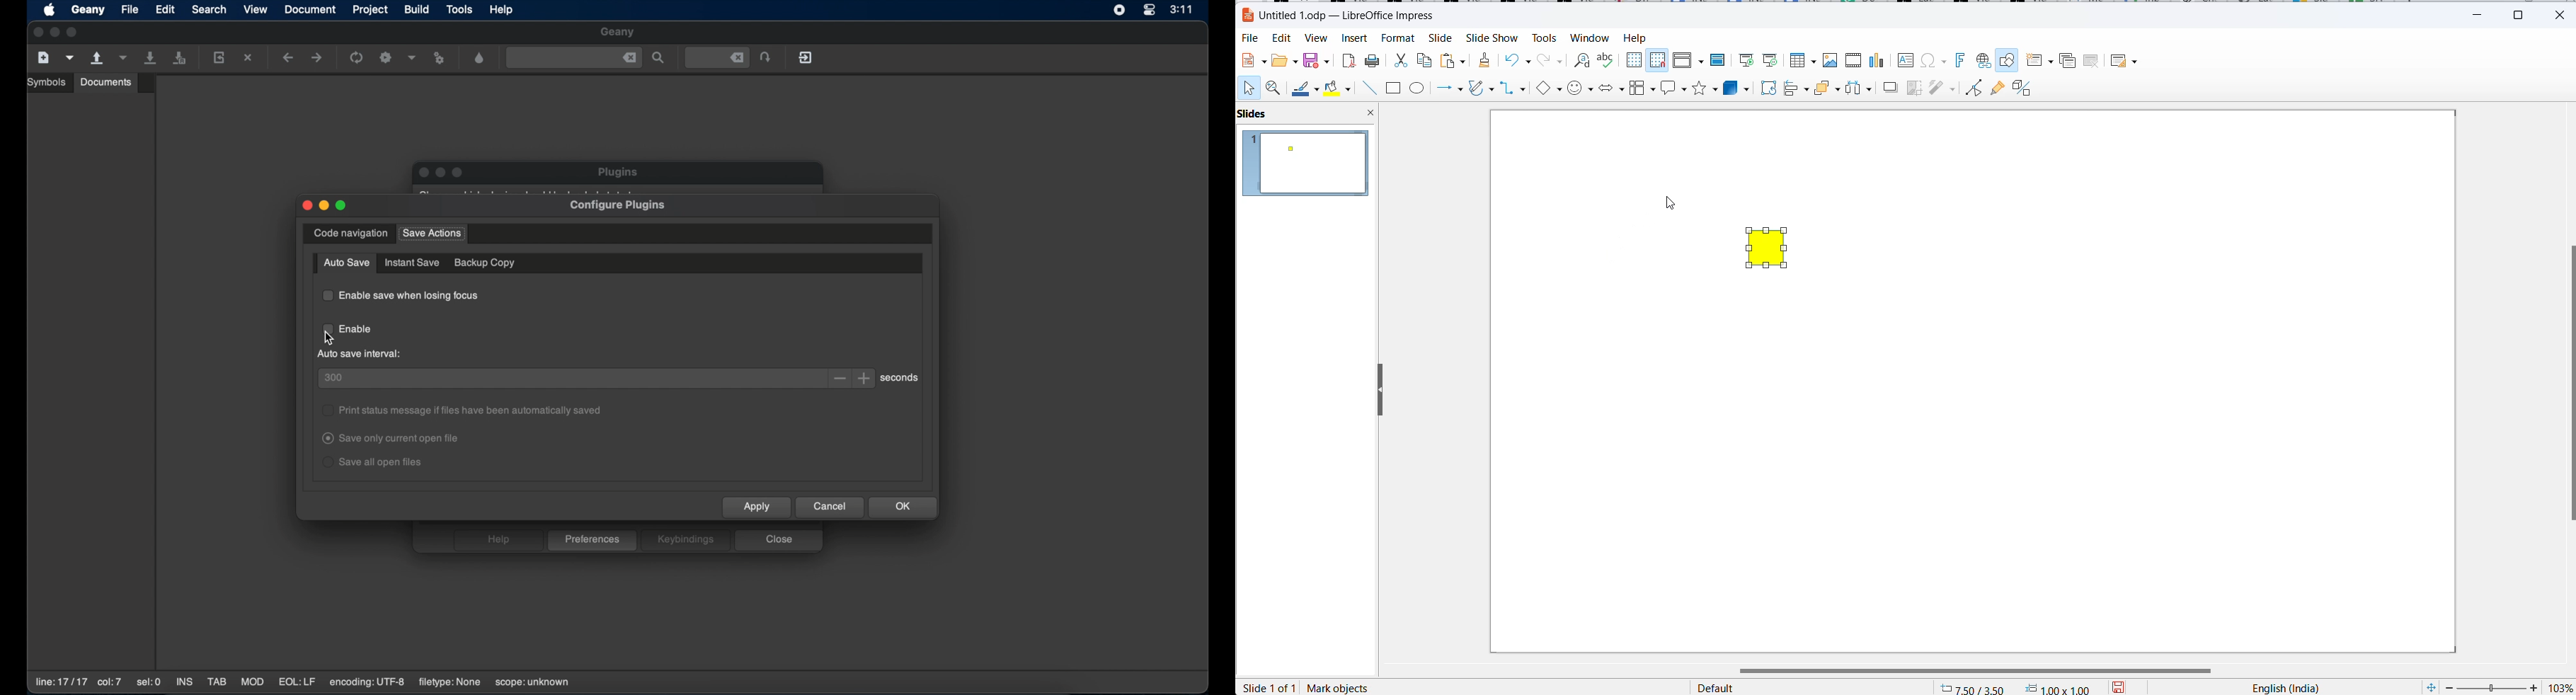 This screenshot has height=700, width=2576. What do you see at coordinates (1962, 59) in the screenshot?
I see `Insert font work text` at bounding box center [1962, 59].